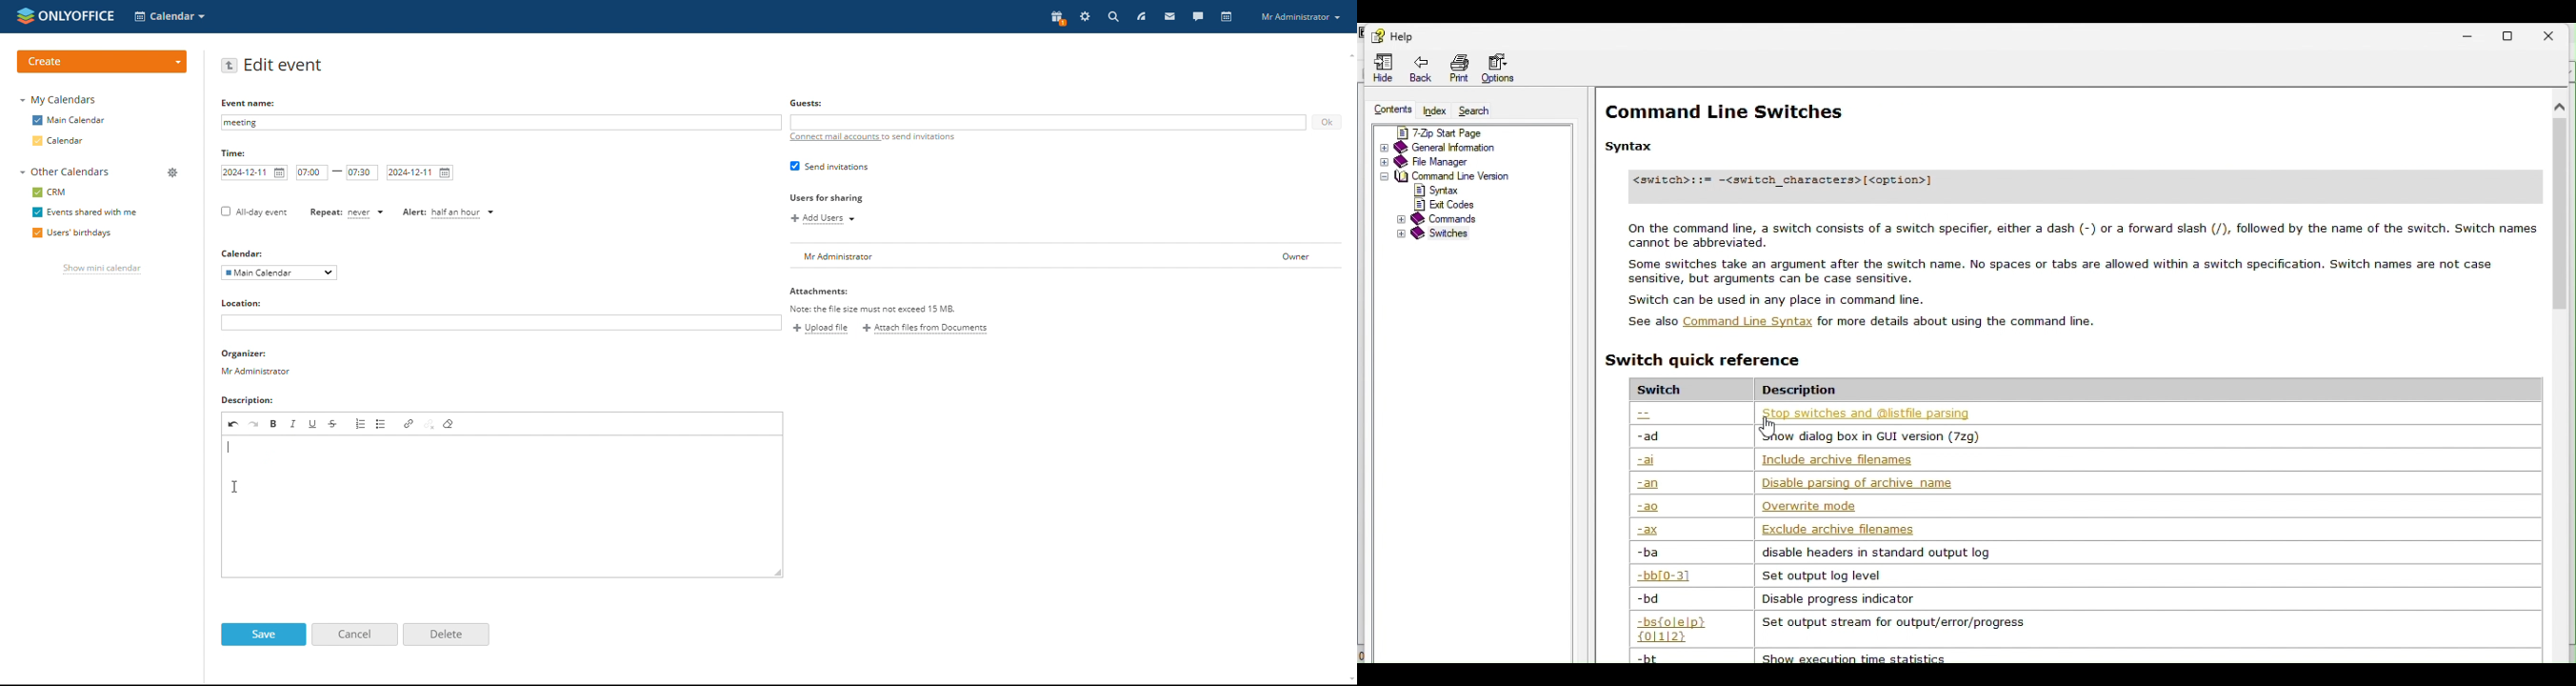 The height and width of the screenshot is (700, 2576). What do you see at coordinates (2472, 33) in the screenshot?
I see `Minimise` at bounding box center [2472, 33].